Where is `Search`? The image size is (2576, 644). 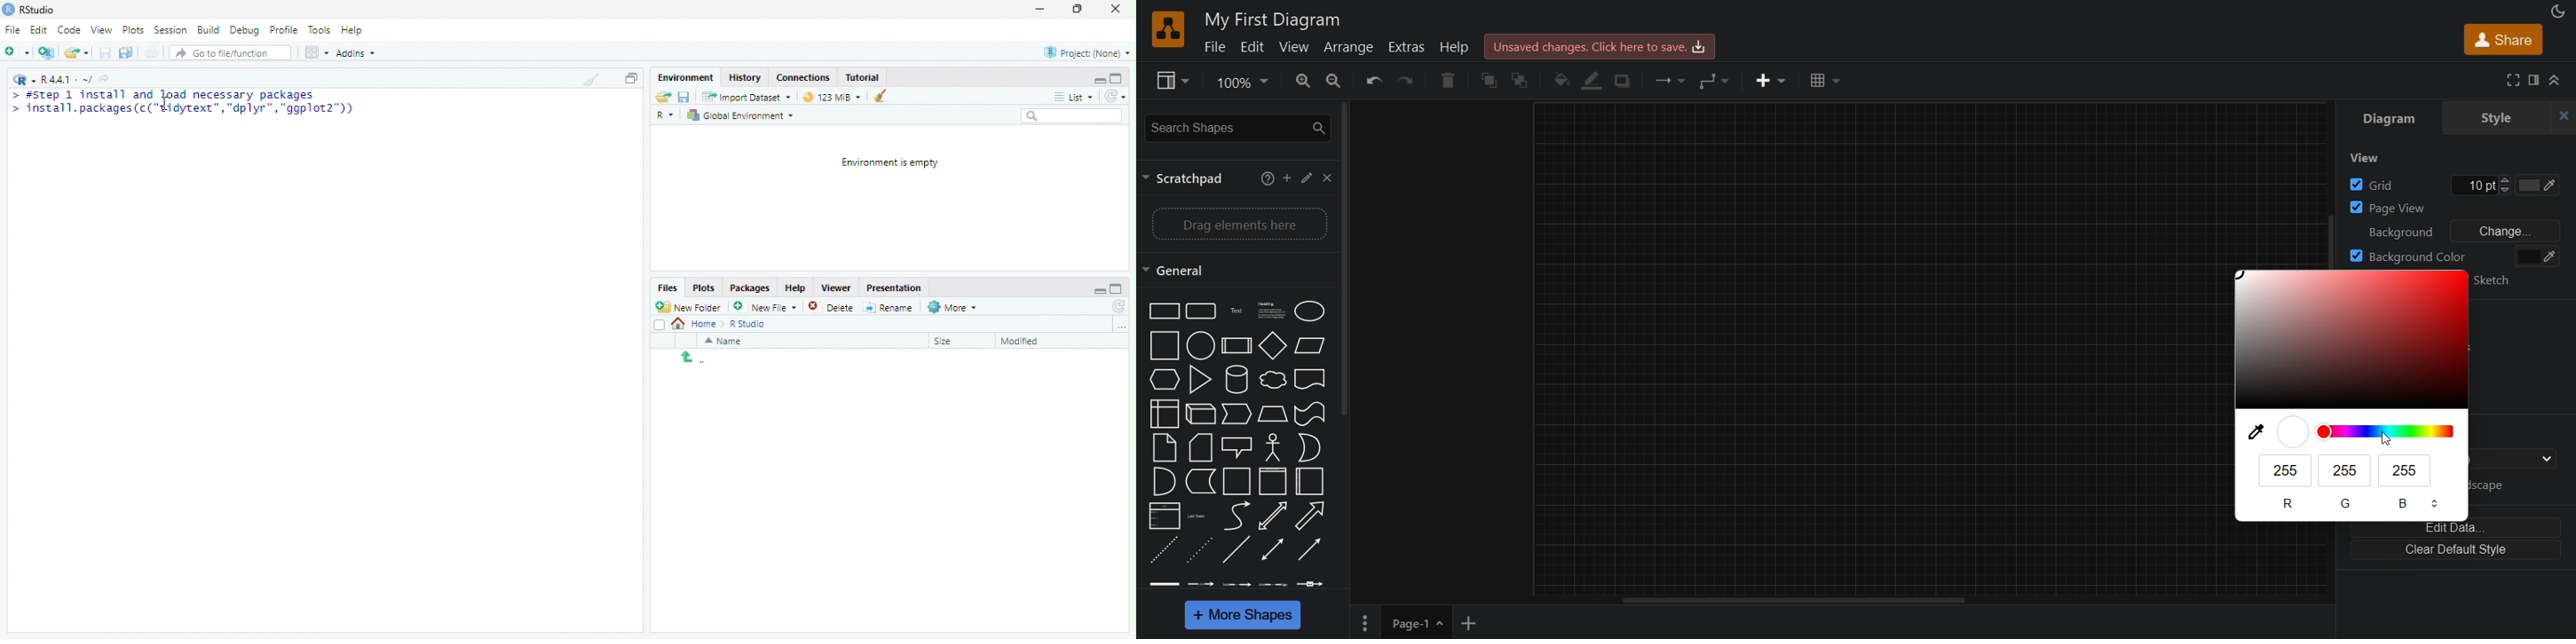
Search is located at coordinates (1072, 115).